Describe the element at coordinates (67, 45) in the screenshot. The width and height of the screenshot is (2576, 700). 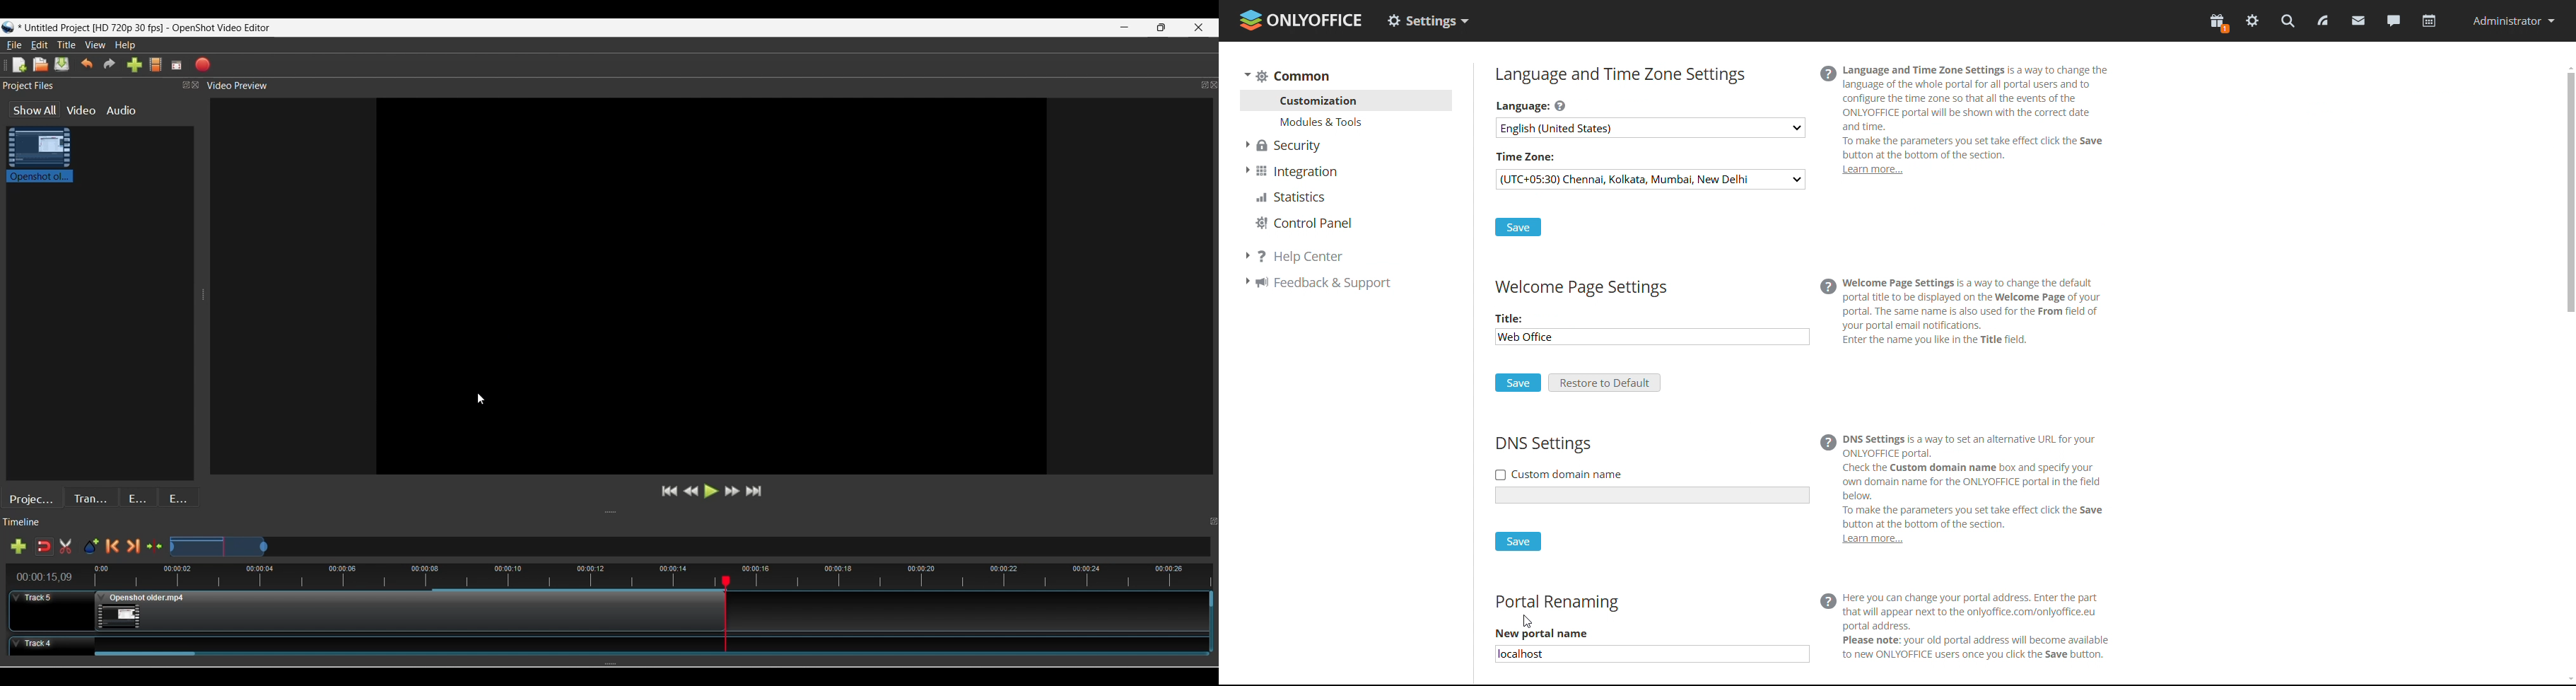
I see `Title` at that location.